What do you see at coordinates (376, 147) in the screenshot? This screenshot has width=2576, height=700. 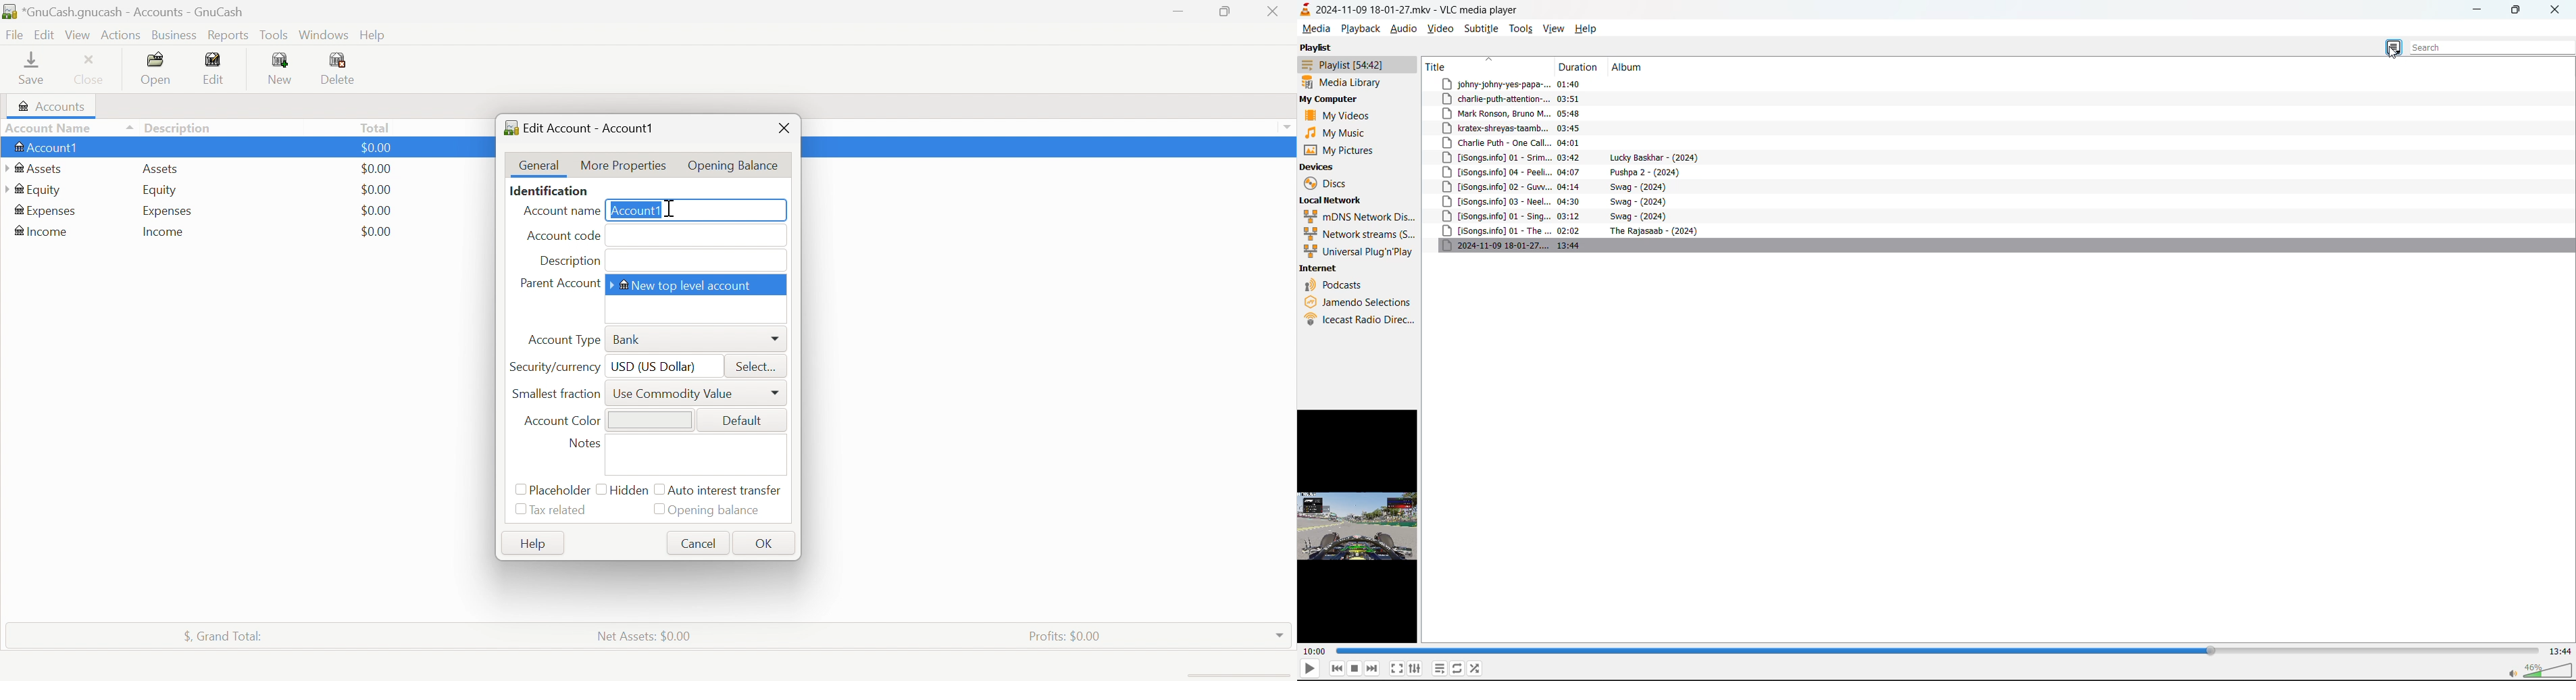 I see `$0.00` at bounding box center [376, 147].